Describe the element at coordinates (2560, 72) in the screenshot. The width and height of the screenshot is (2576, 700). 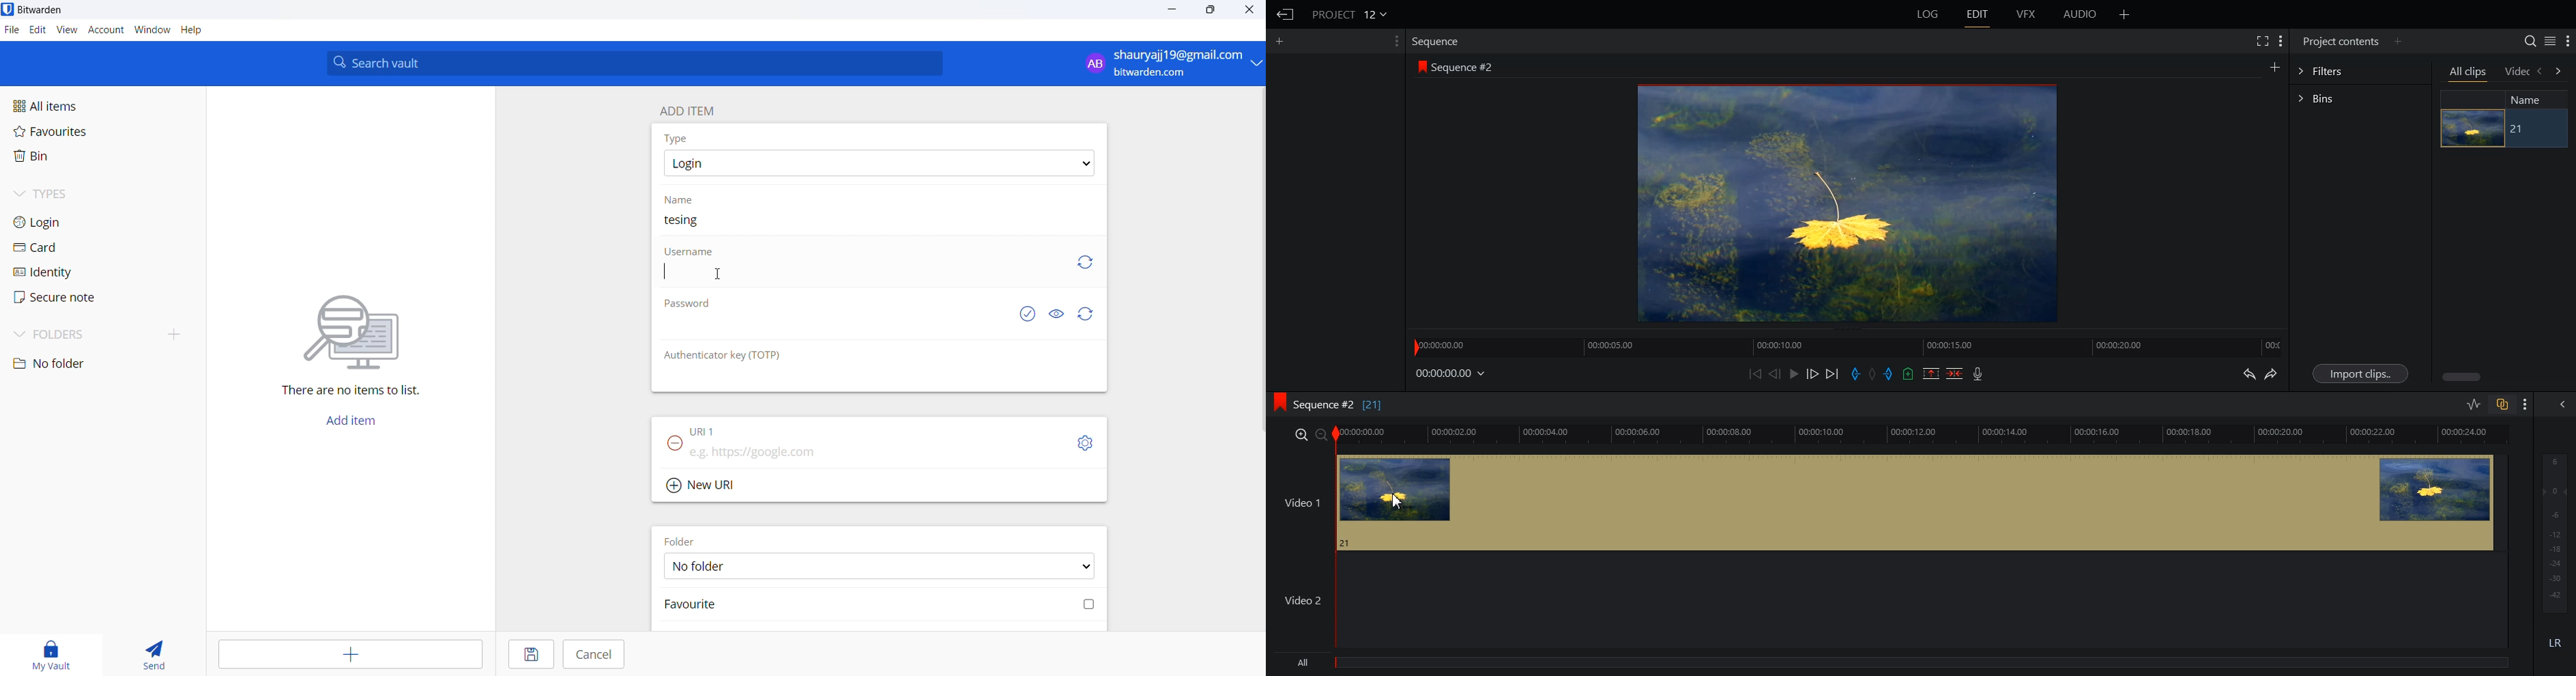
I see `forward` at that location.